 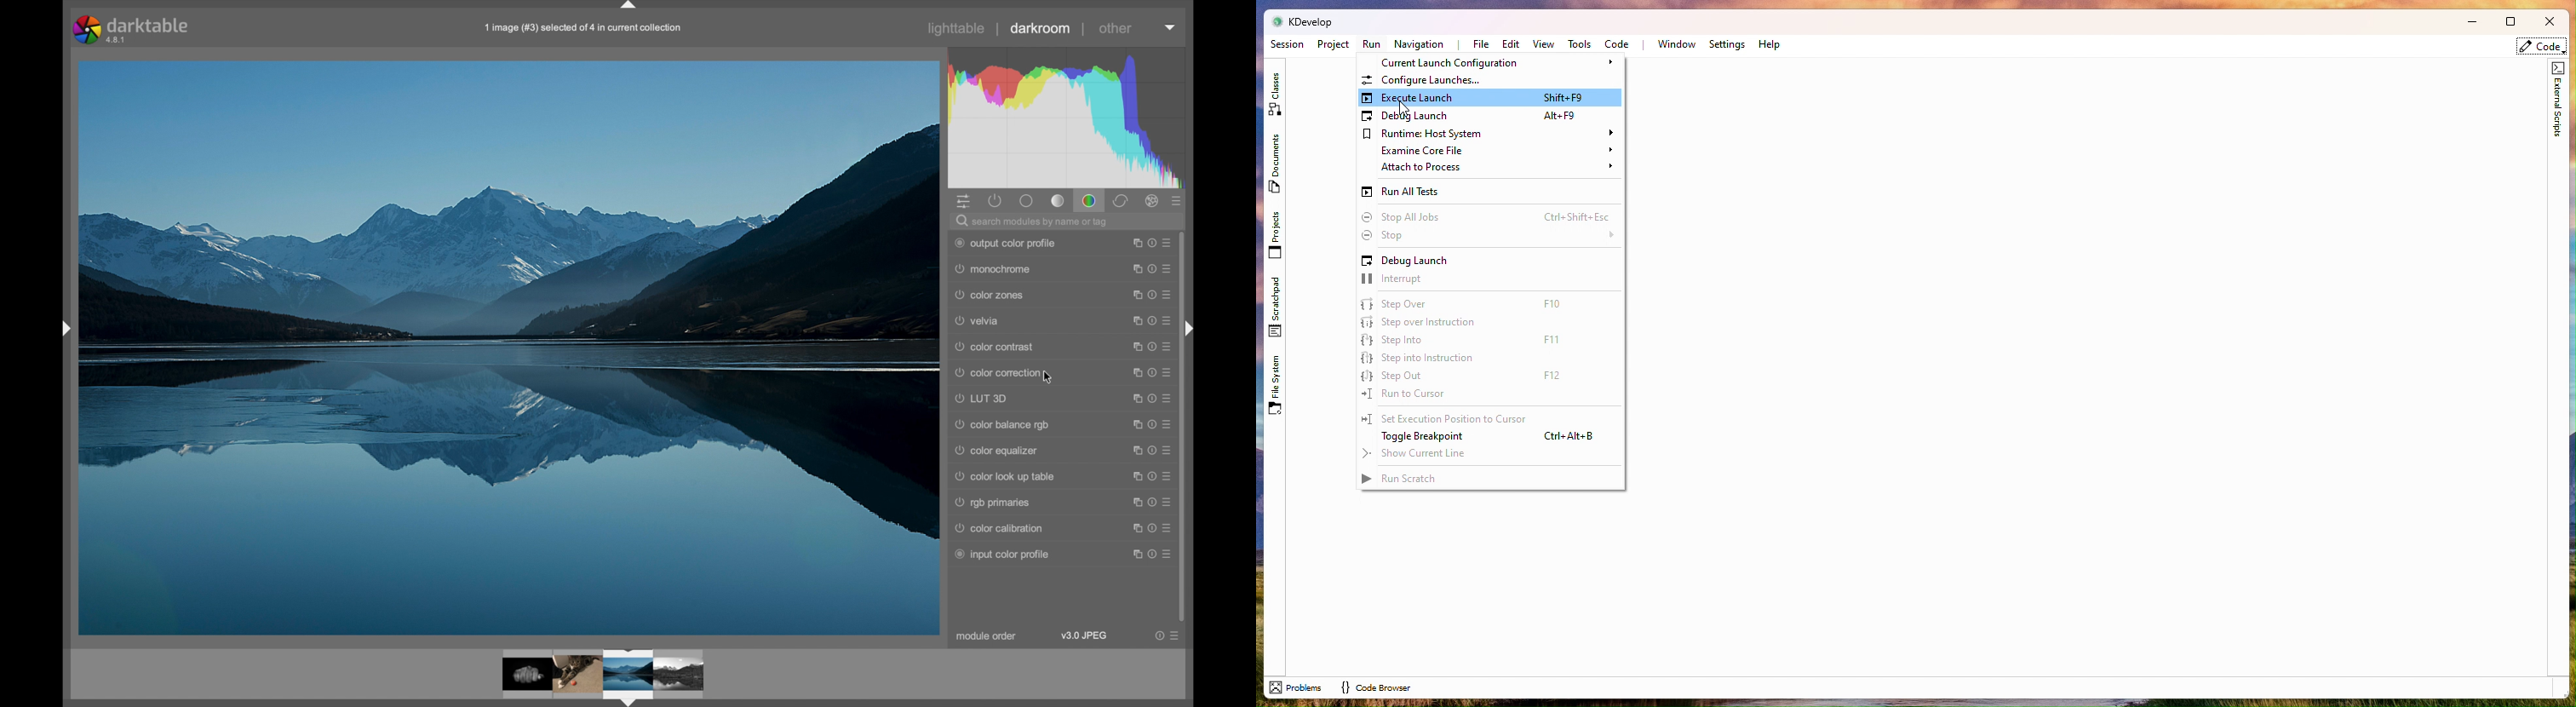 What do you see at coordinates (1170, 636) in the screenshot?
I see `more options` at bounding box center [1170, 636].